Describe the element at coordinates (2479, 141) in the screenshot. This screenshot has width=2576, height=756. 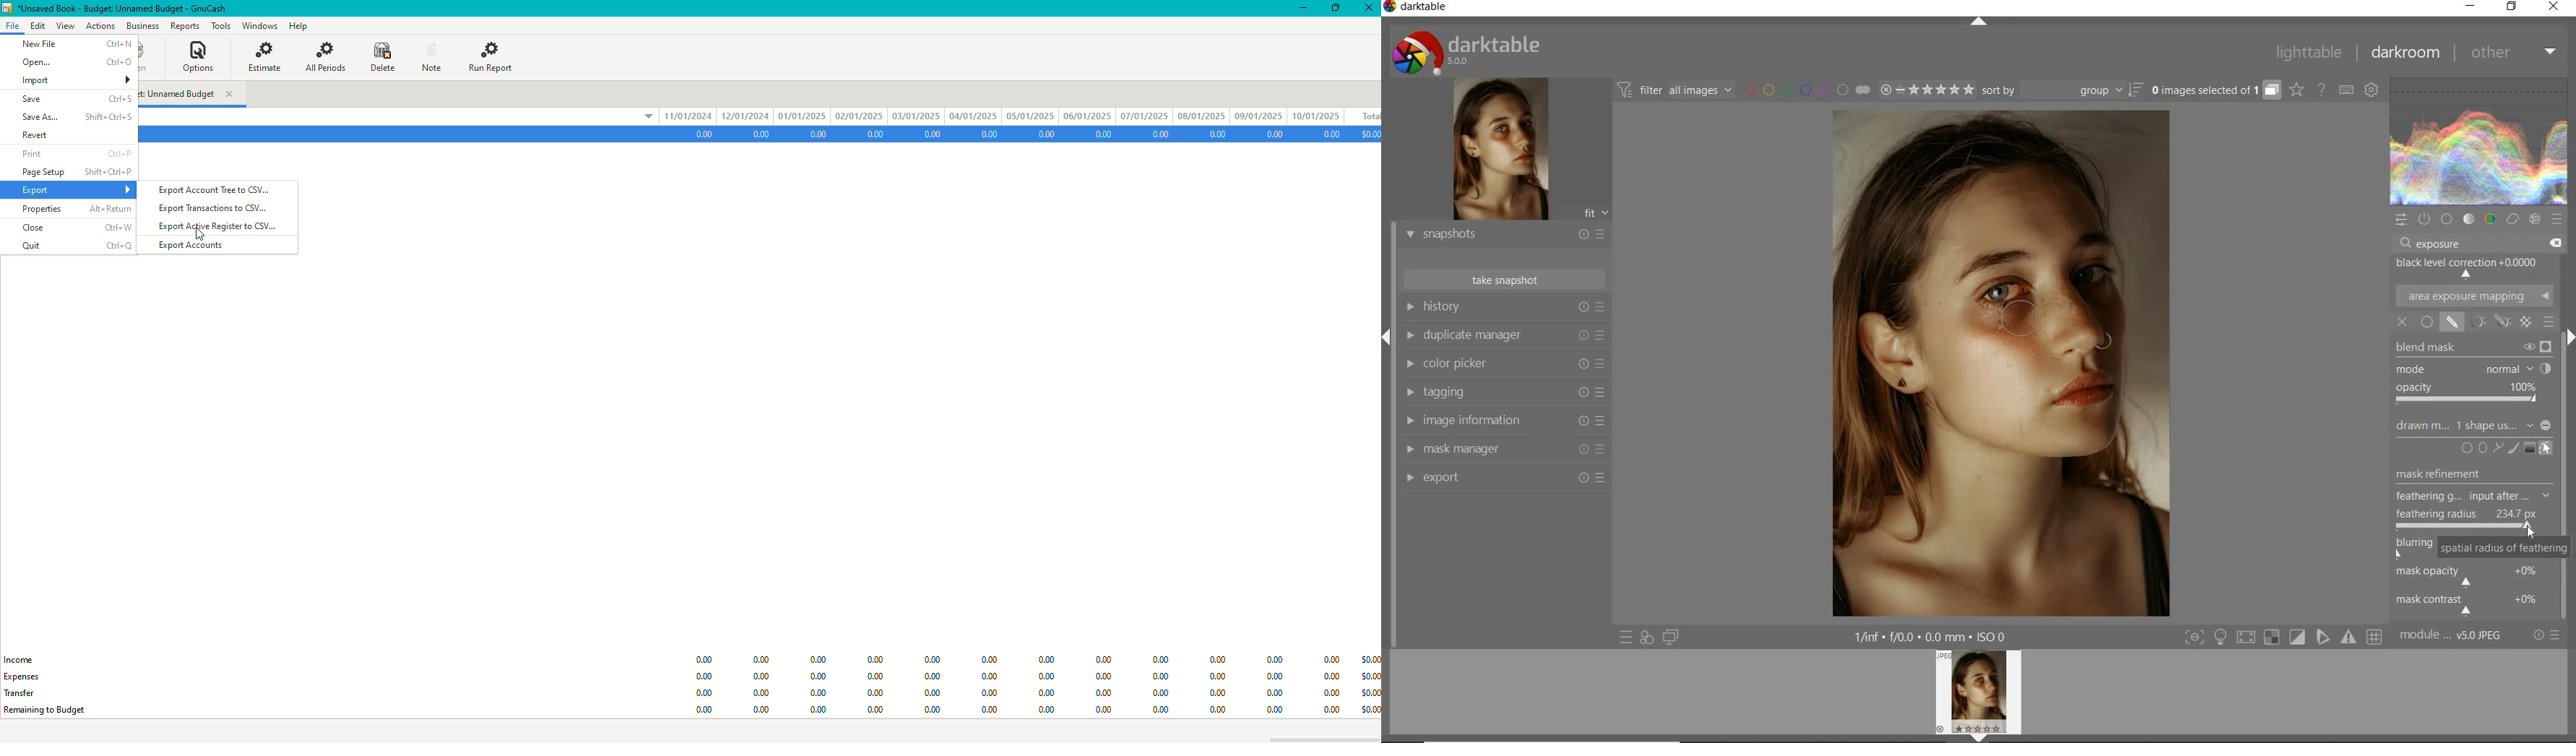
I see `WAVEFORM` at that location.